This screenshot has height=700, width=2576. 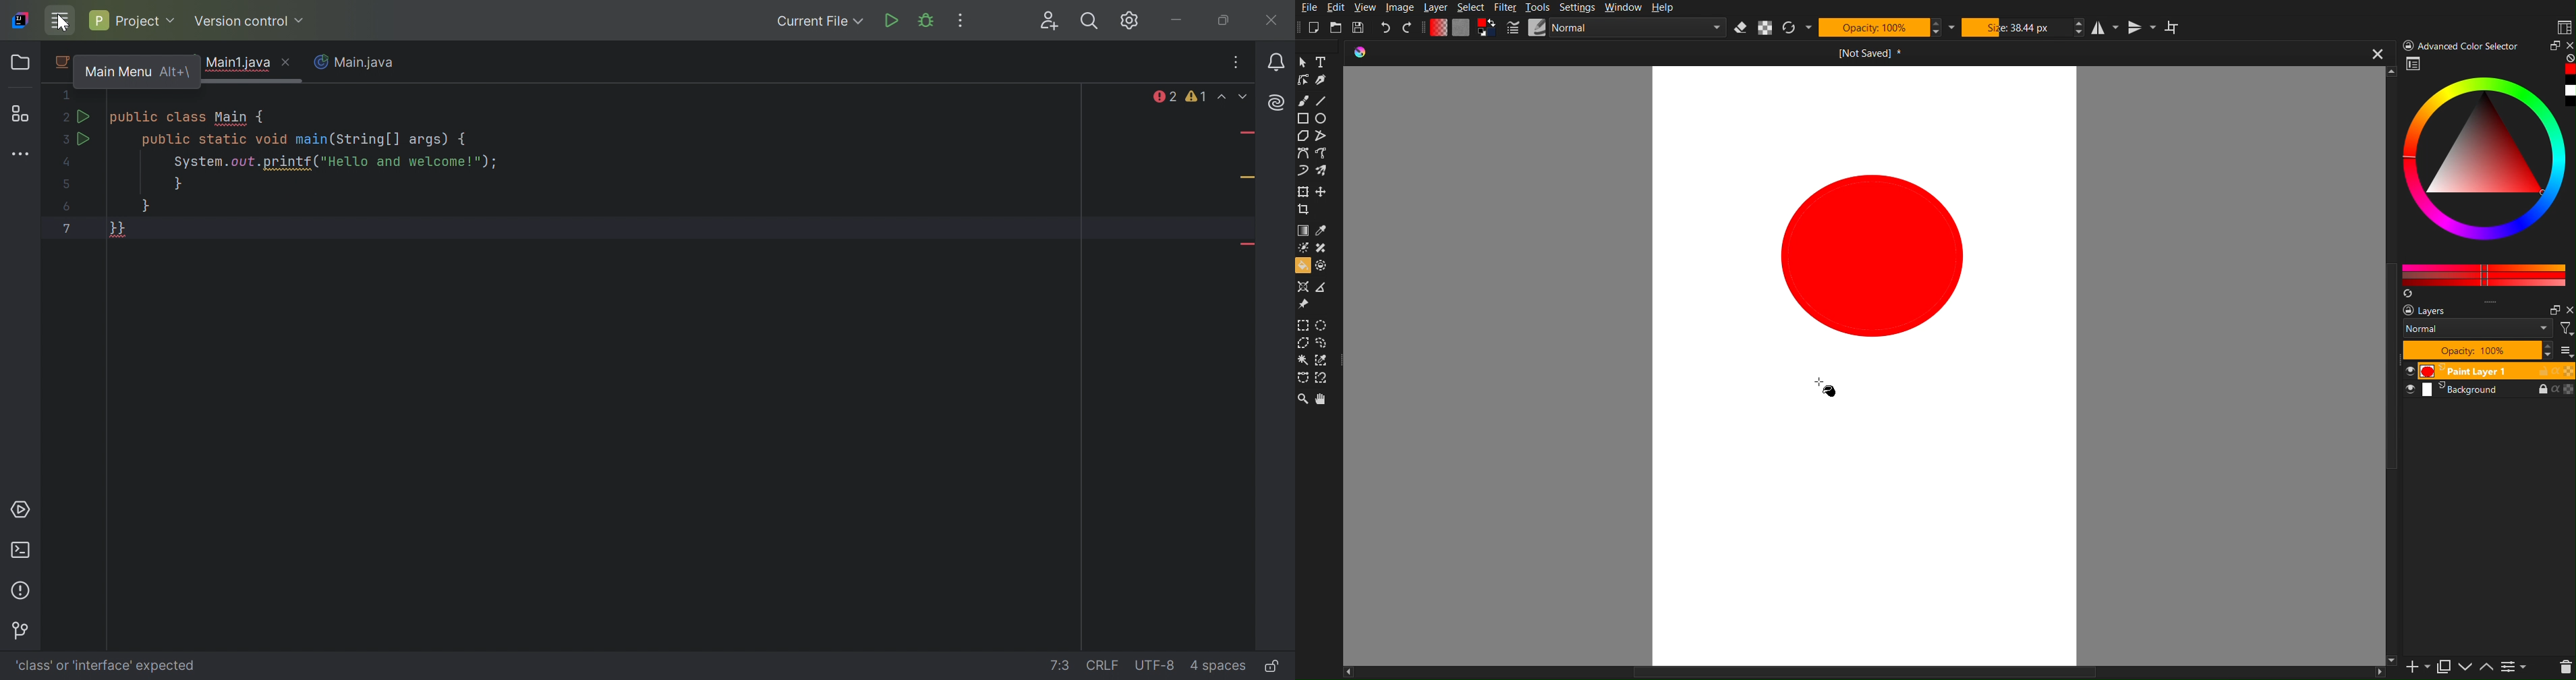 I want to click on cursor, so click(x=1833, y=388).